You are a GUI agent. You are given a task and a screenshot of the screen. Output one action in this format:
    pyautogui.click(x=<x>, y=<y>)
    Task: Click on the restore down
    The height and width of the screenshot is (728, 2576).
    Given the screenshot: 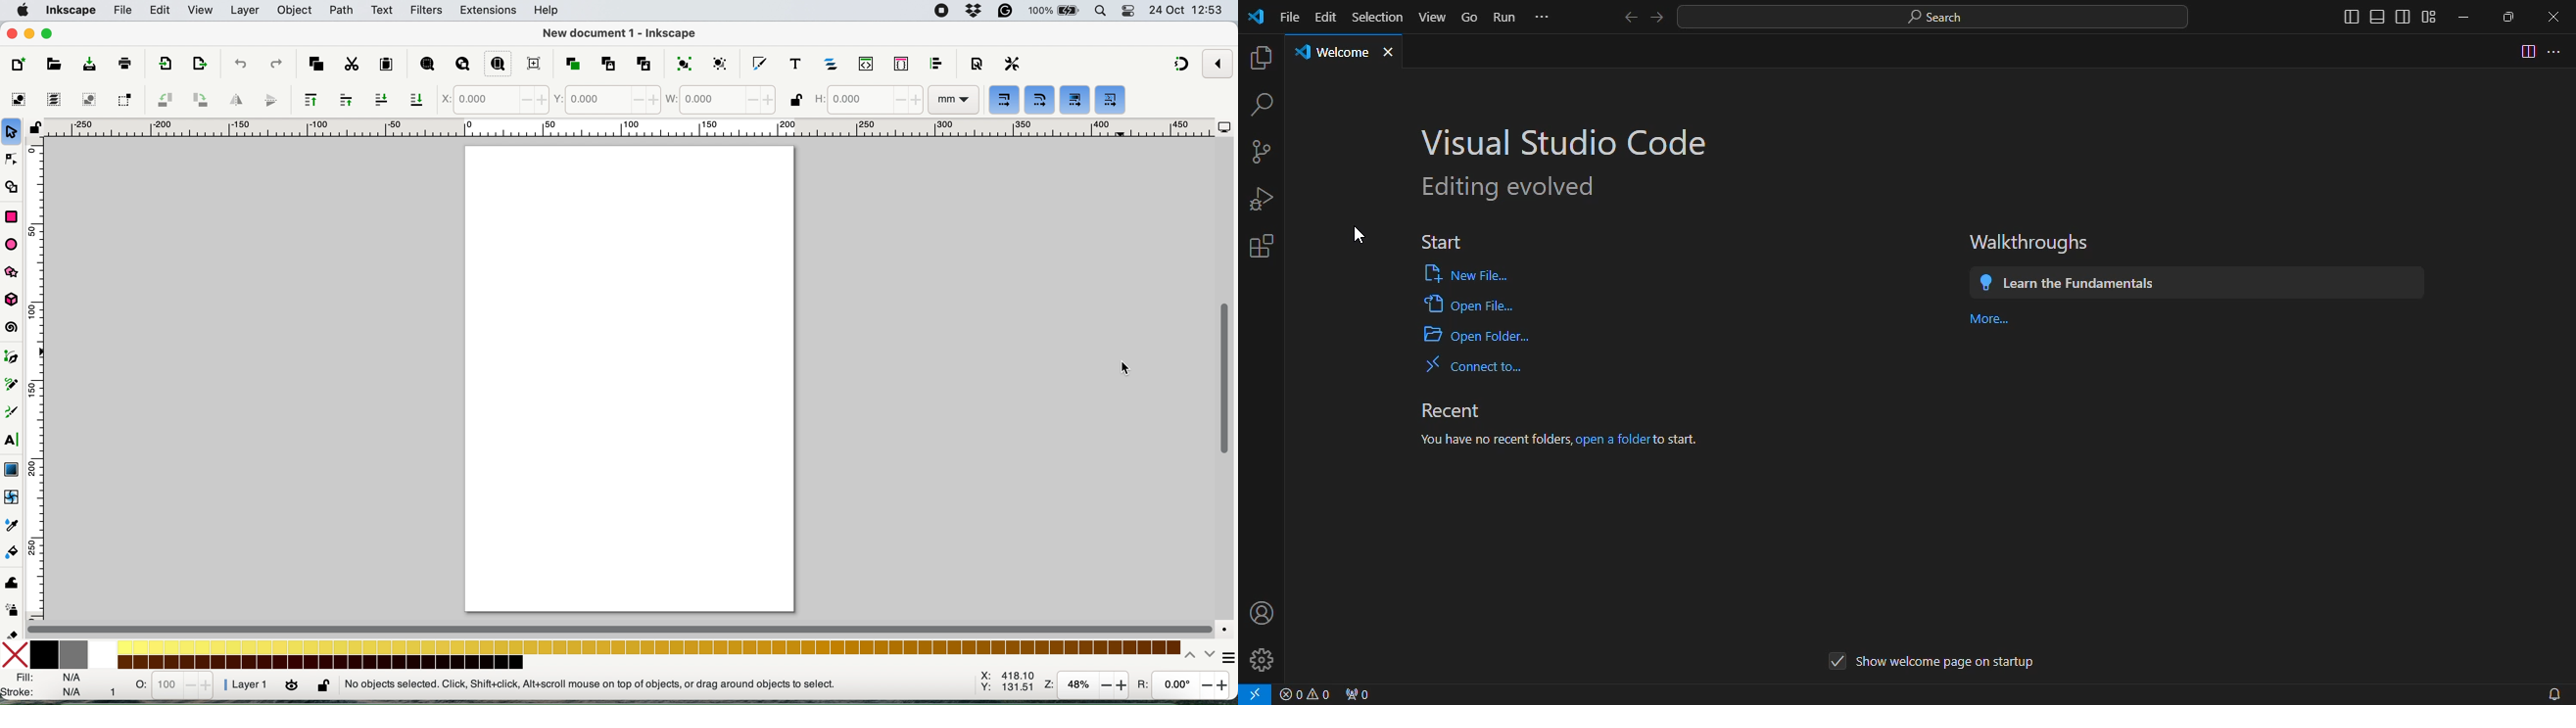 What is the action you would take?
    pyautogui.click(x=2502, y=17)
    